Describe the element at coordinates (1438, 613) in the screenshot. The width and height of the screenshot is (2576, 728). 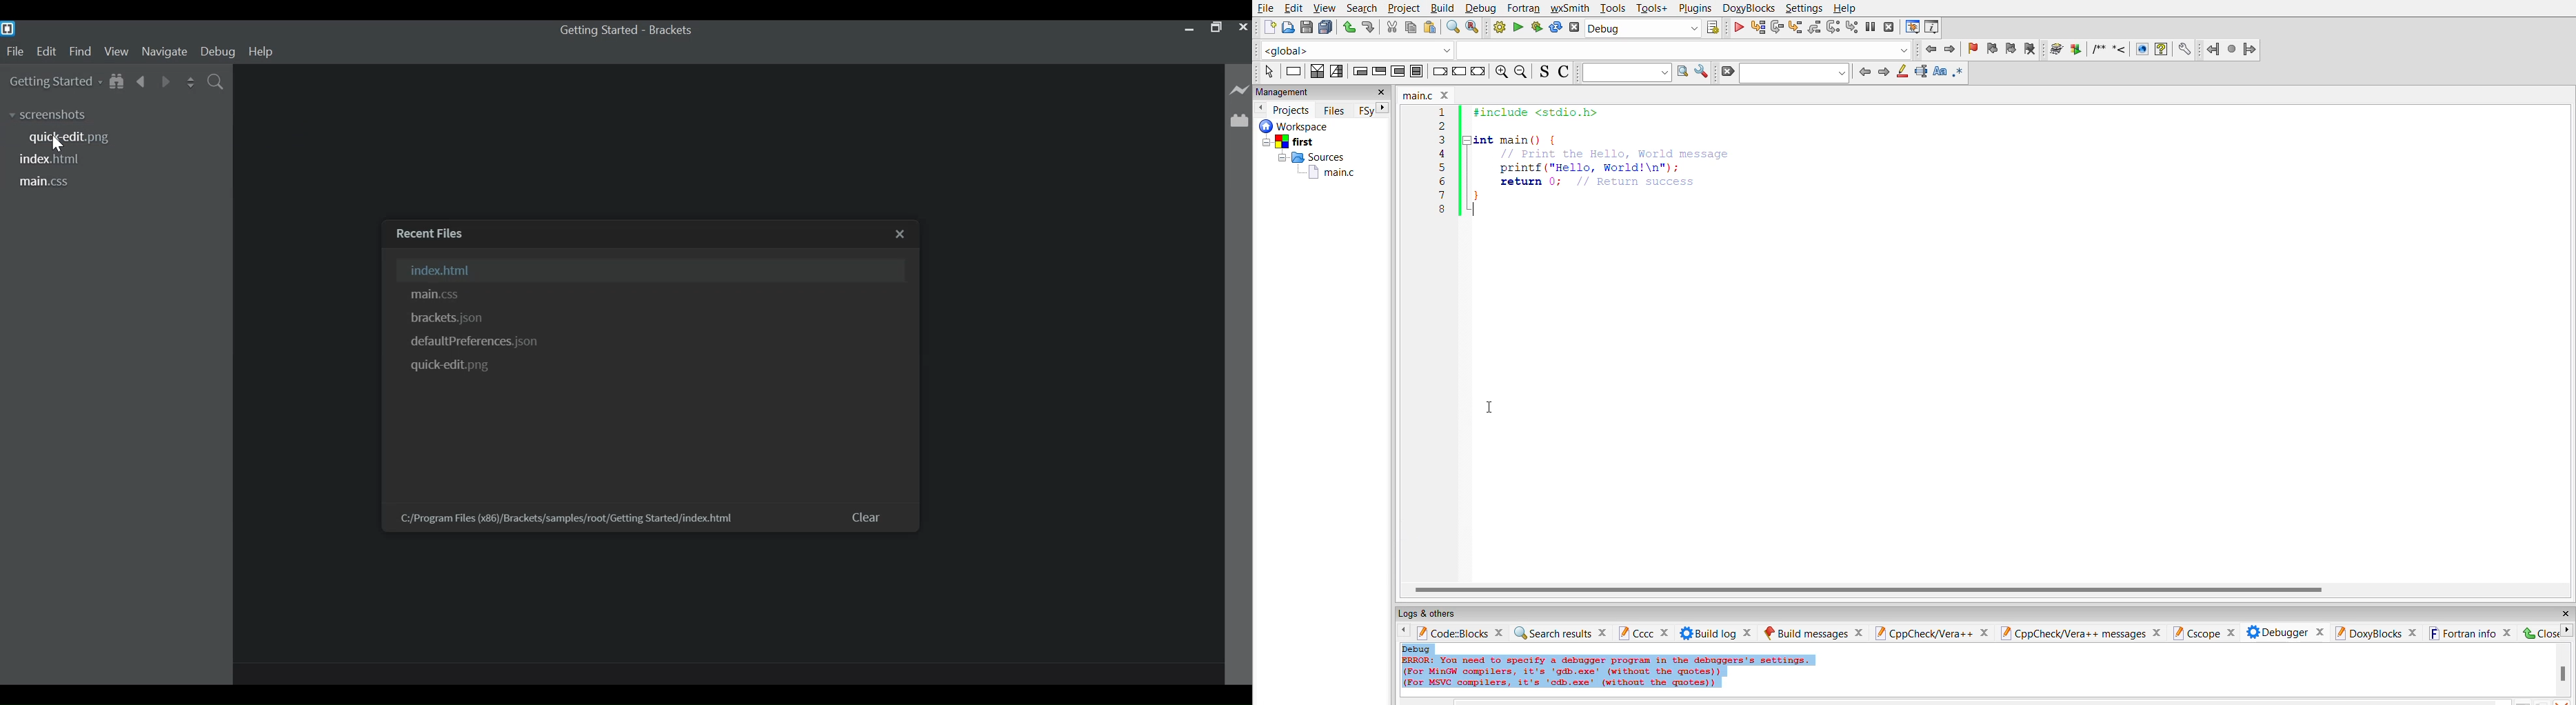
I see `logs and others` at that location.